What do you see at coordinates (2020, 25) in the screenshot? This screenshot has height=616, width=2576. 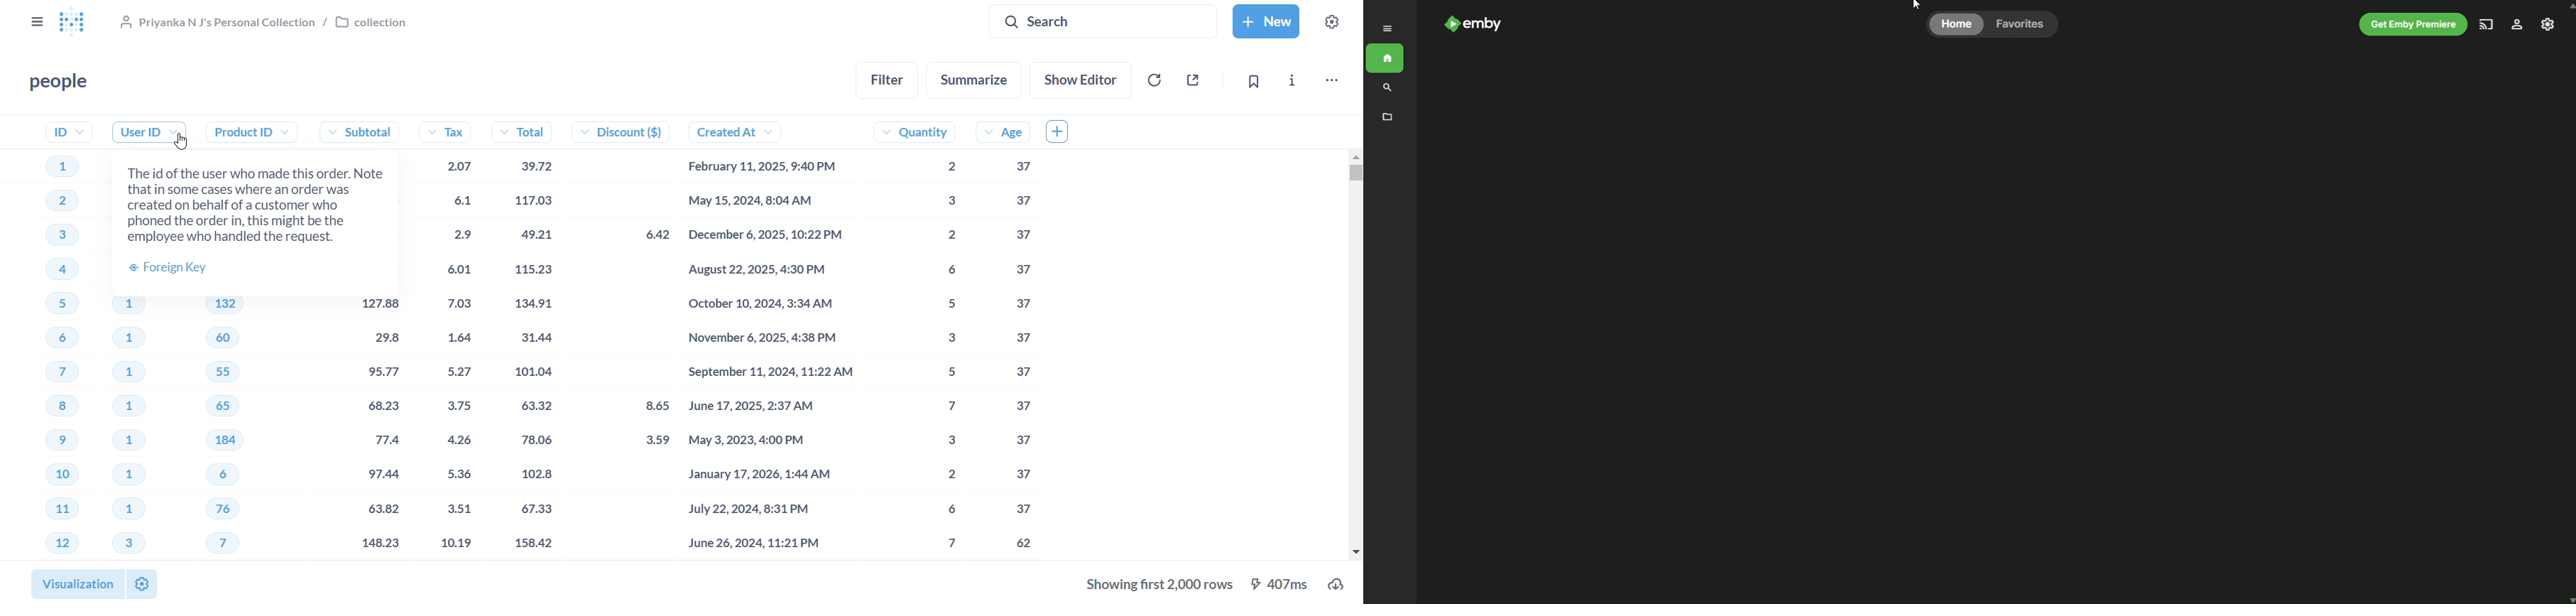 I see `favorites` at bounding box center [2020, 25].